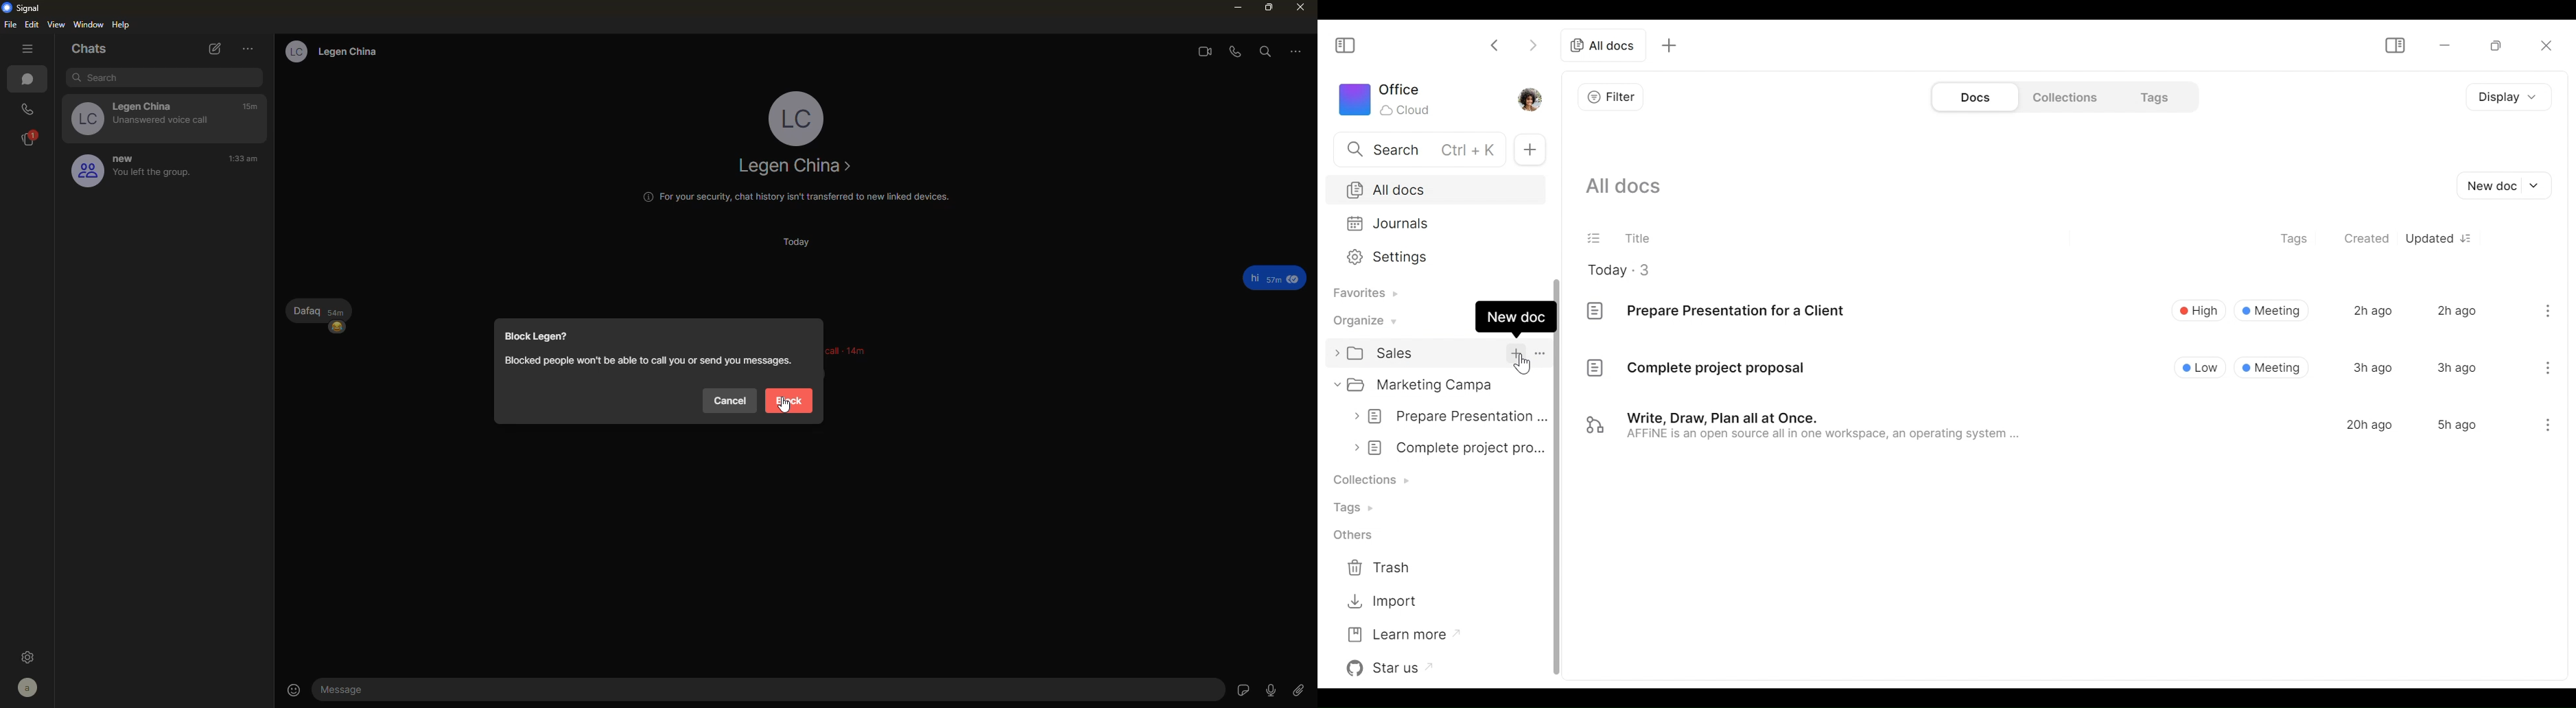 This screenshot has width=2576, height=728. What do you see at coordinates (1432, 223) in the screenshot?
I see `Journals` at bounding box center [1432, 223].